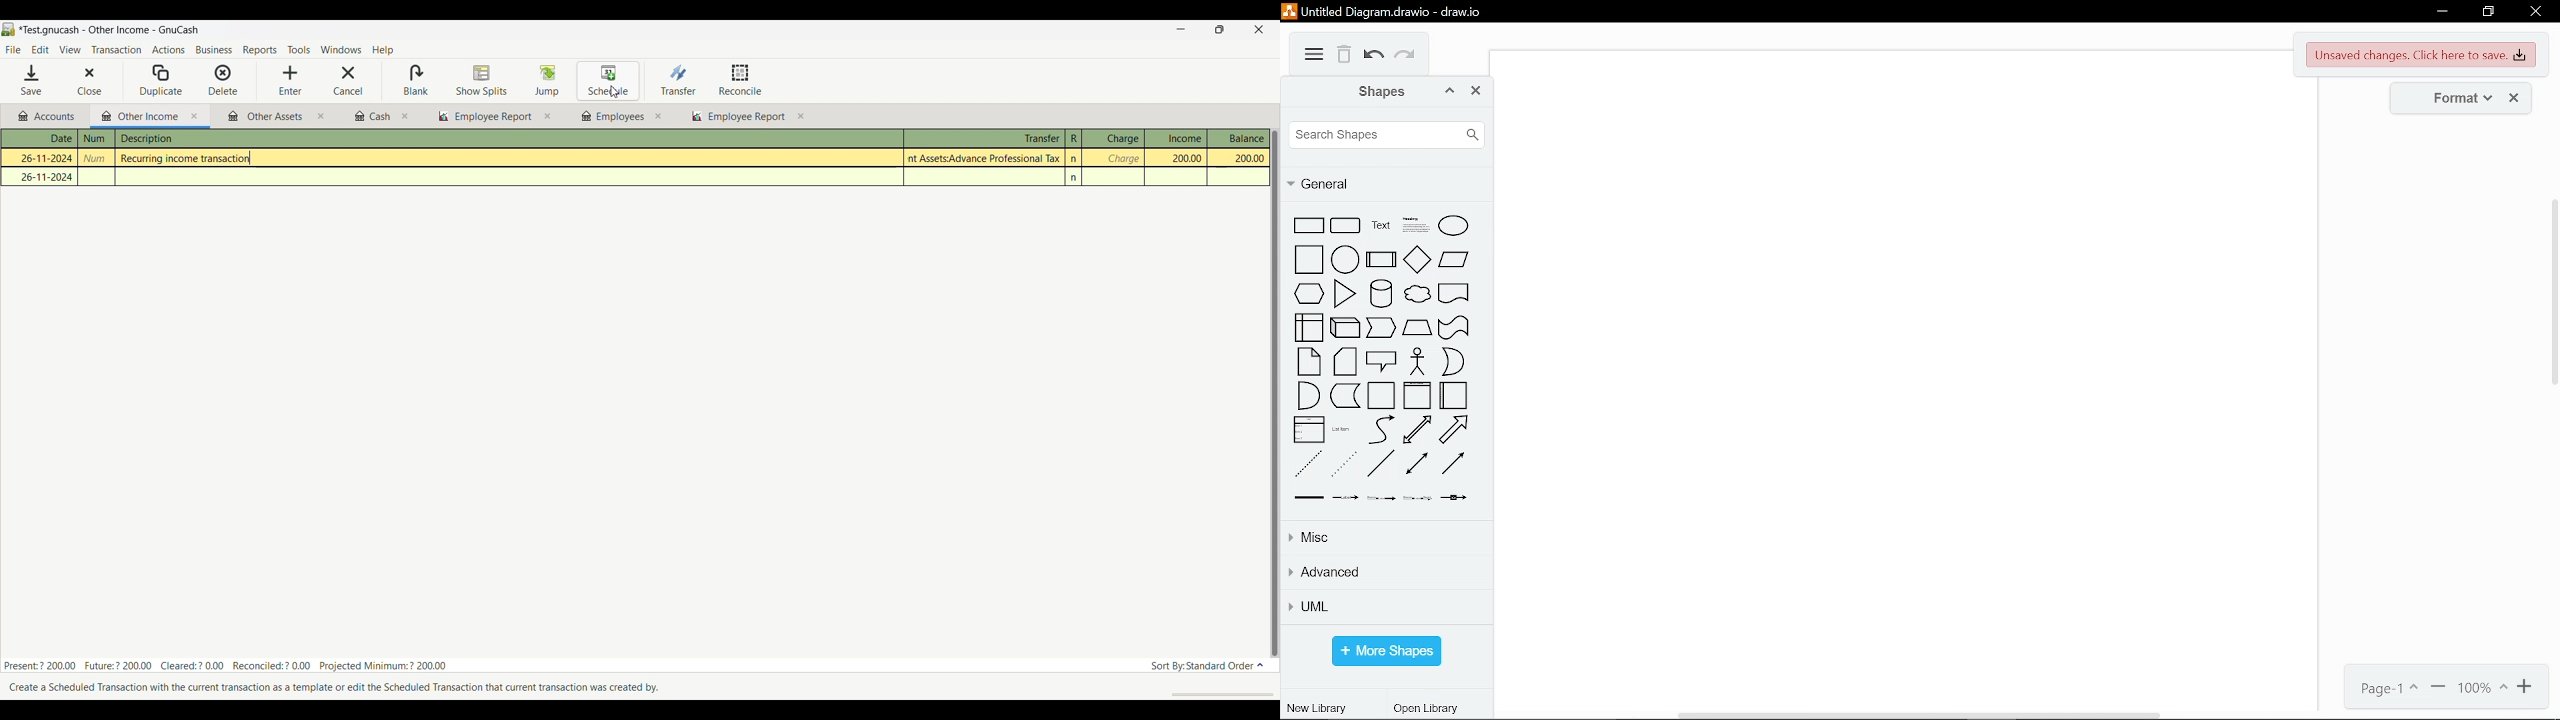  What do you see at coordinates (1314, 55) in the screenshot?
I see `diagram` at bounding box center [1314, 55].